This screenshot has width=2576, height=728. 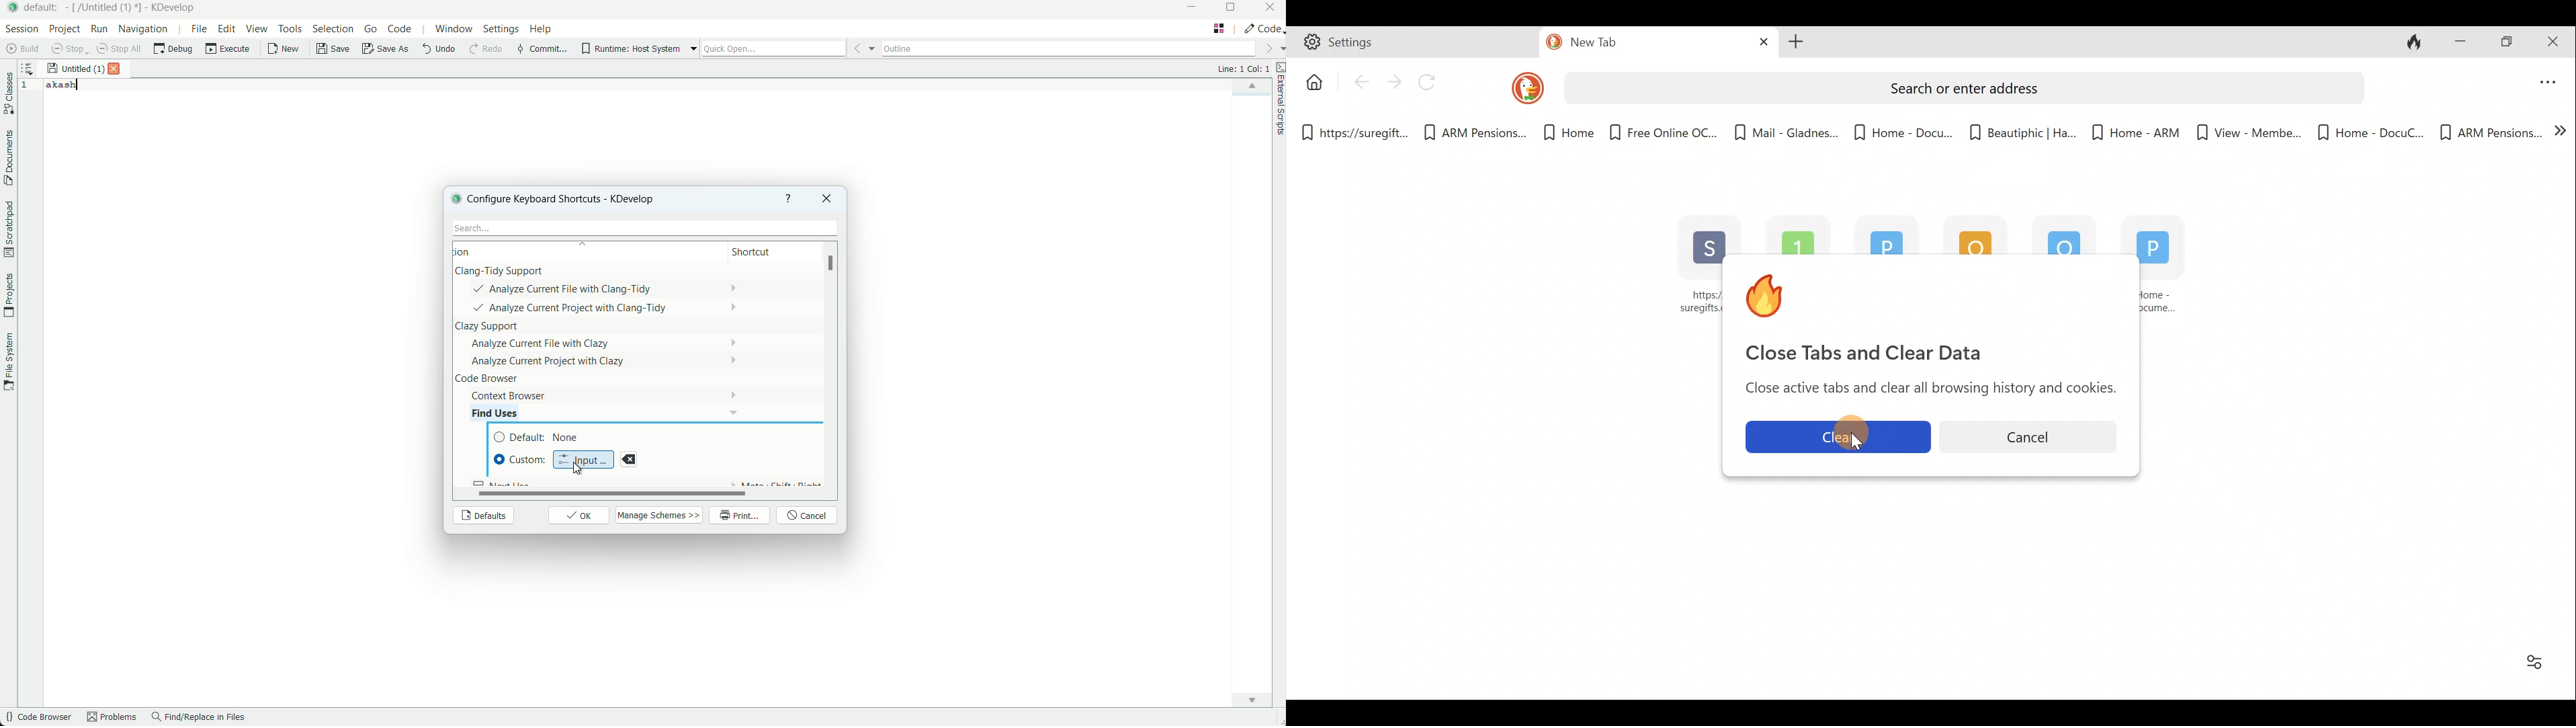 What do you see at coordinates (1835, 437) in the screenshot?
I see `Clear` at bounding box center [1835, 437].